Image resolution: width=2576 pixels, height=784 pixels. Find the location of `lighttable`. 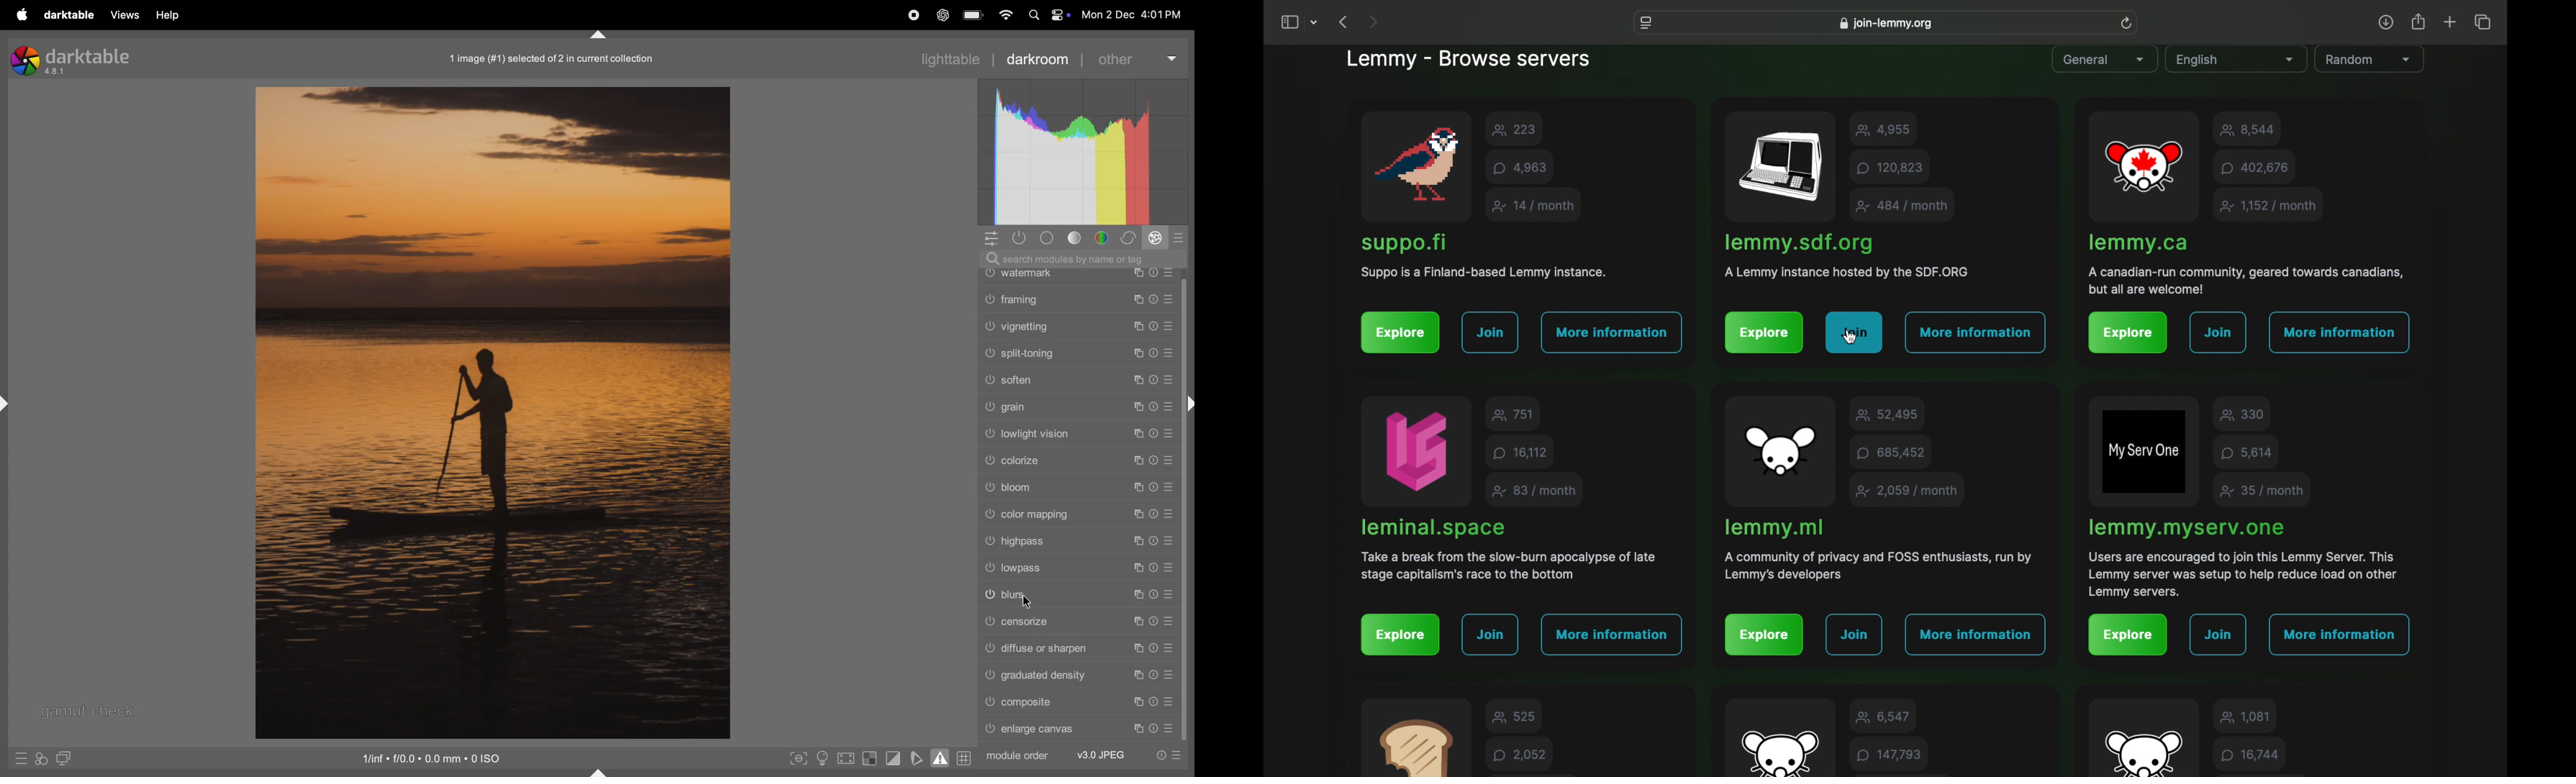

lighttable is located at coordinates (928, 59).